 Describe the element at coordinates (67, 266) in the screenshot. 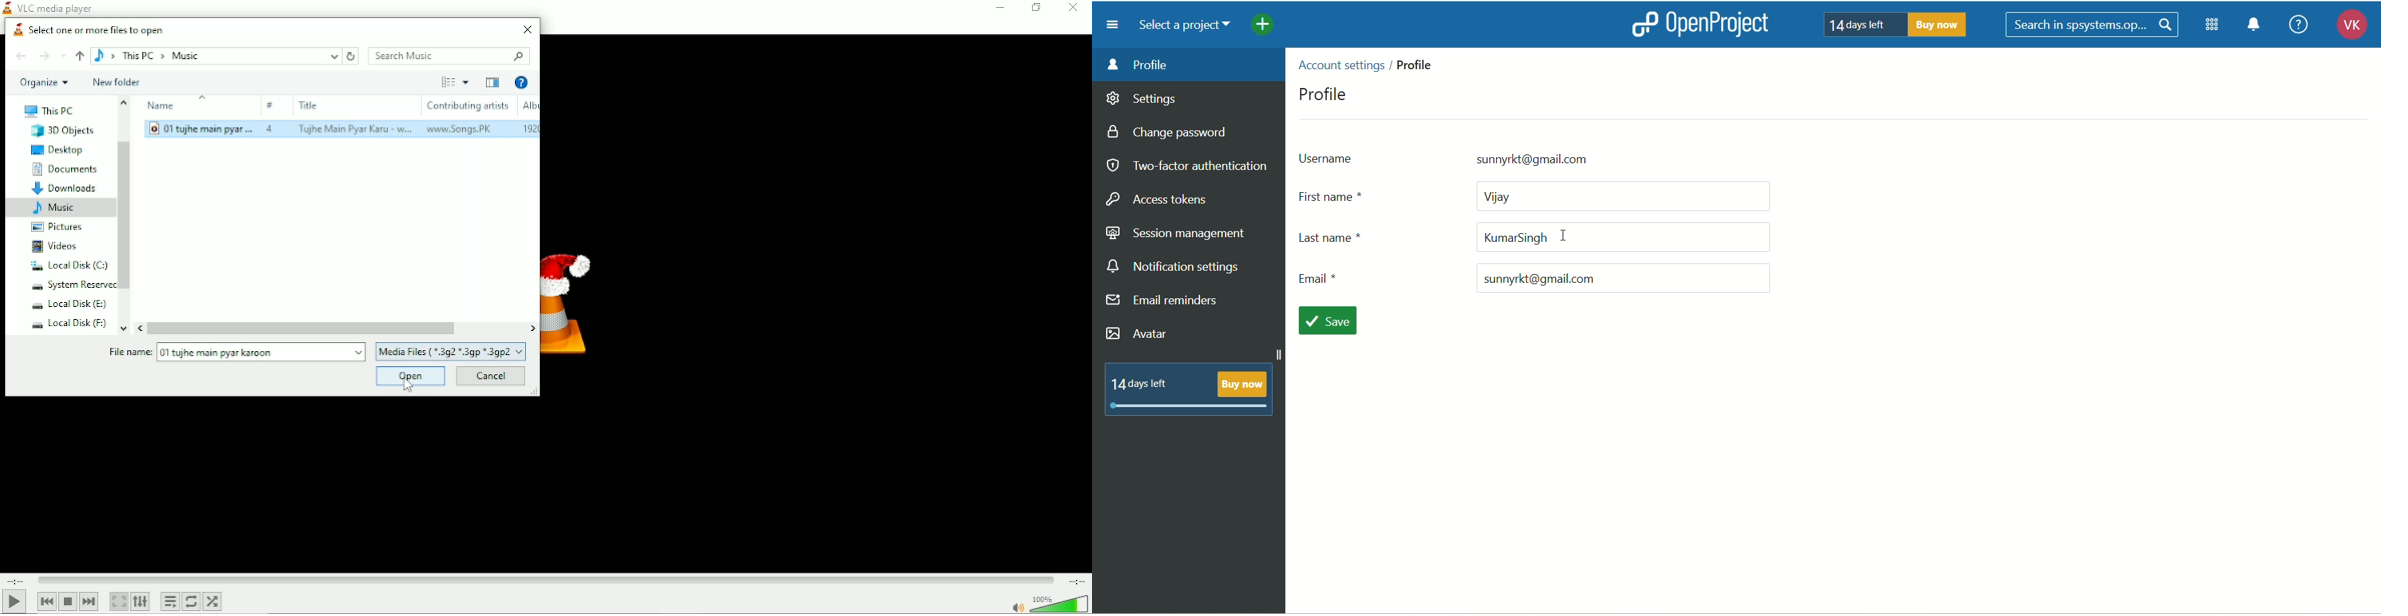

I see `Local Disk (C:)` at that location.